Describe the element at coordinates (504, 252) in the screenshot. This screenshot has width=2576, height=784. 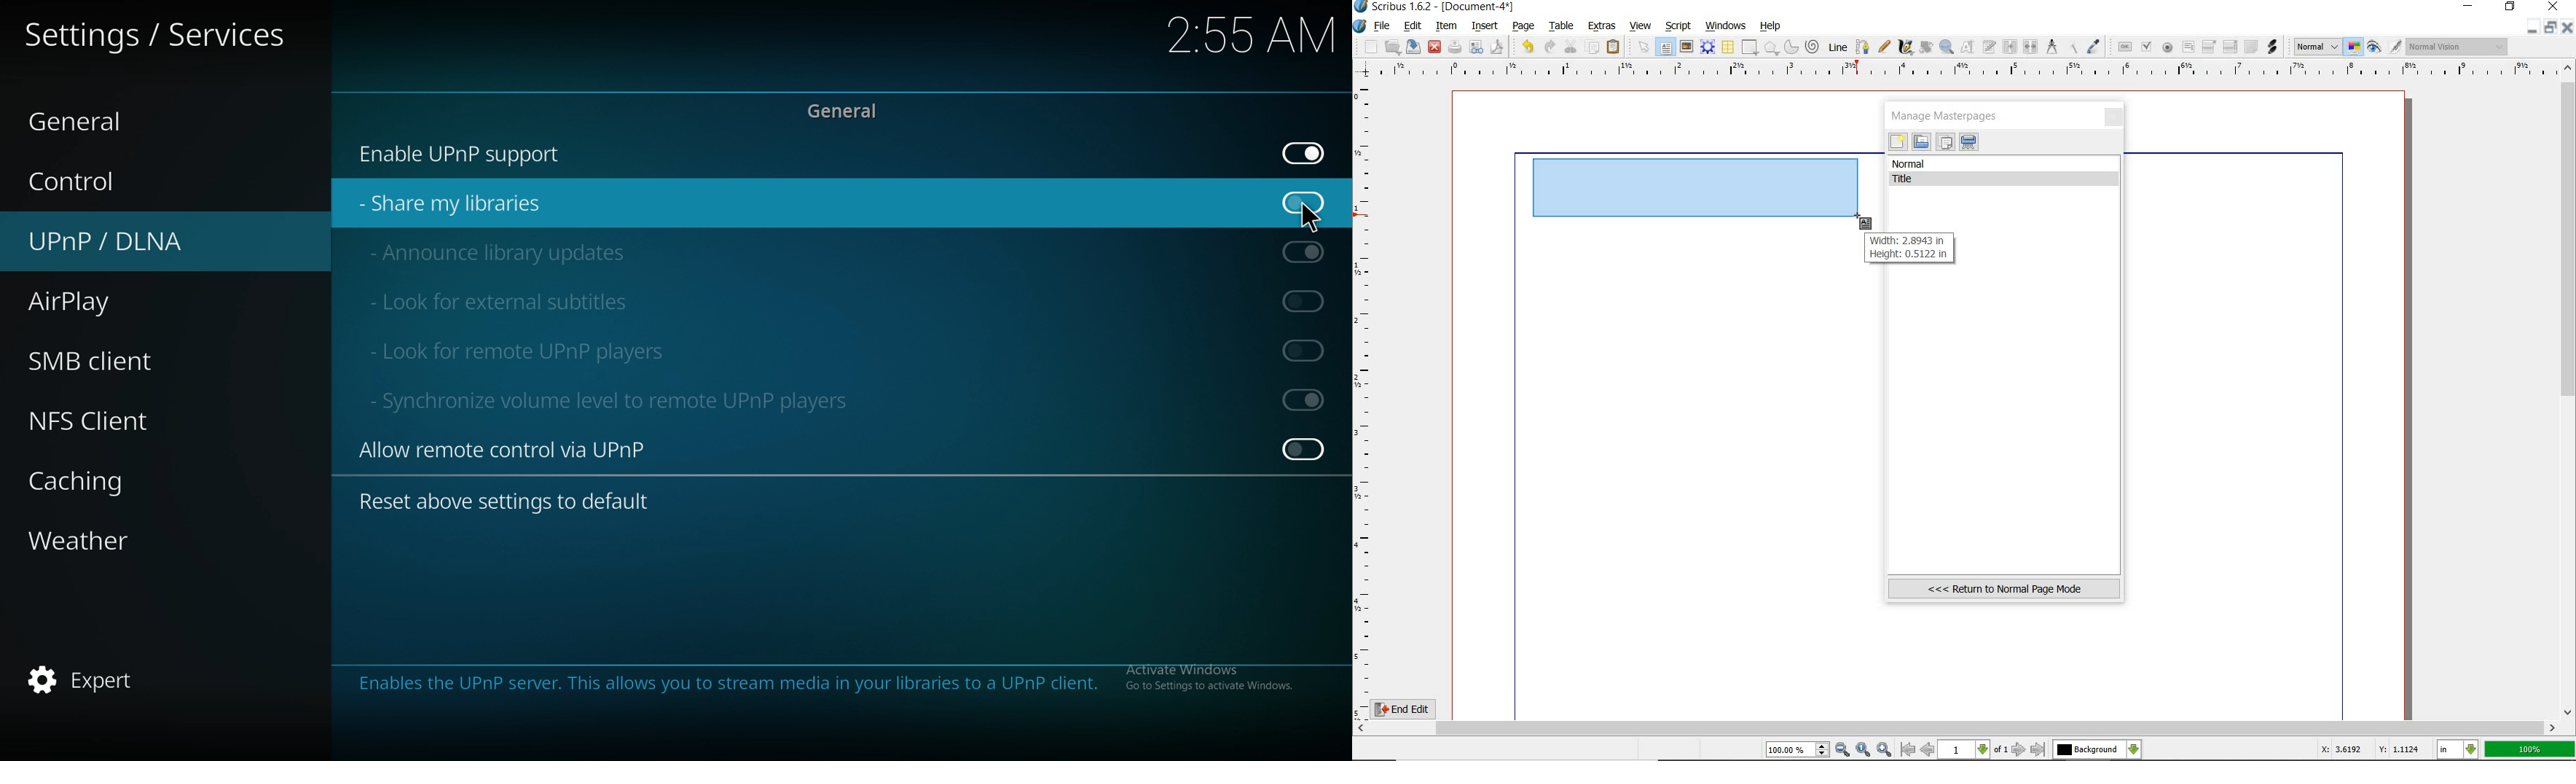
I see `announce library updates` at that location.